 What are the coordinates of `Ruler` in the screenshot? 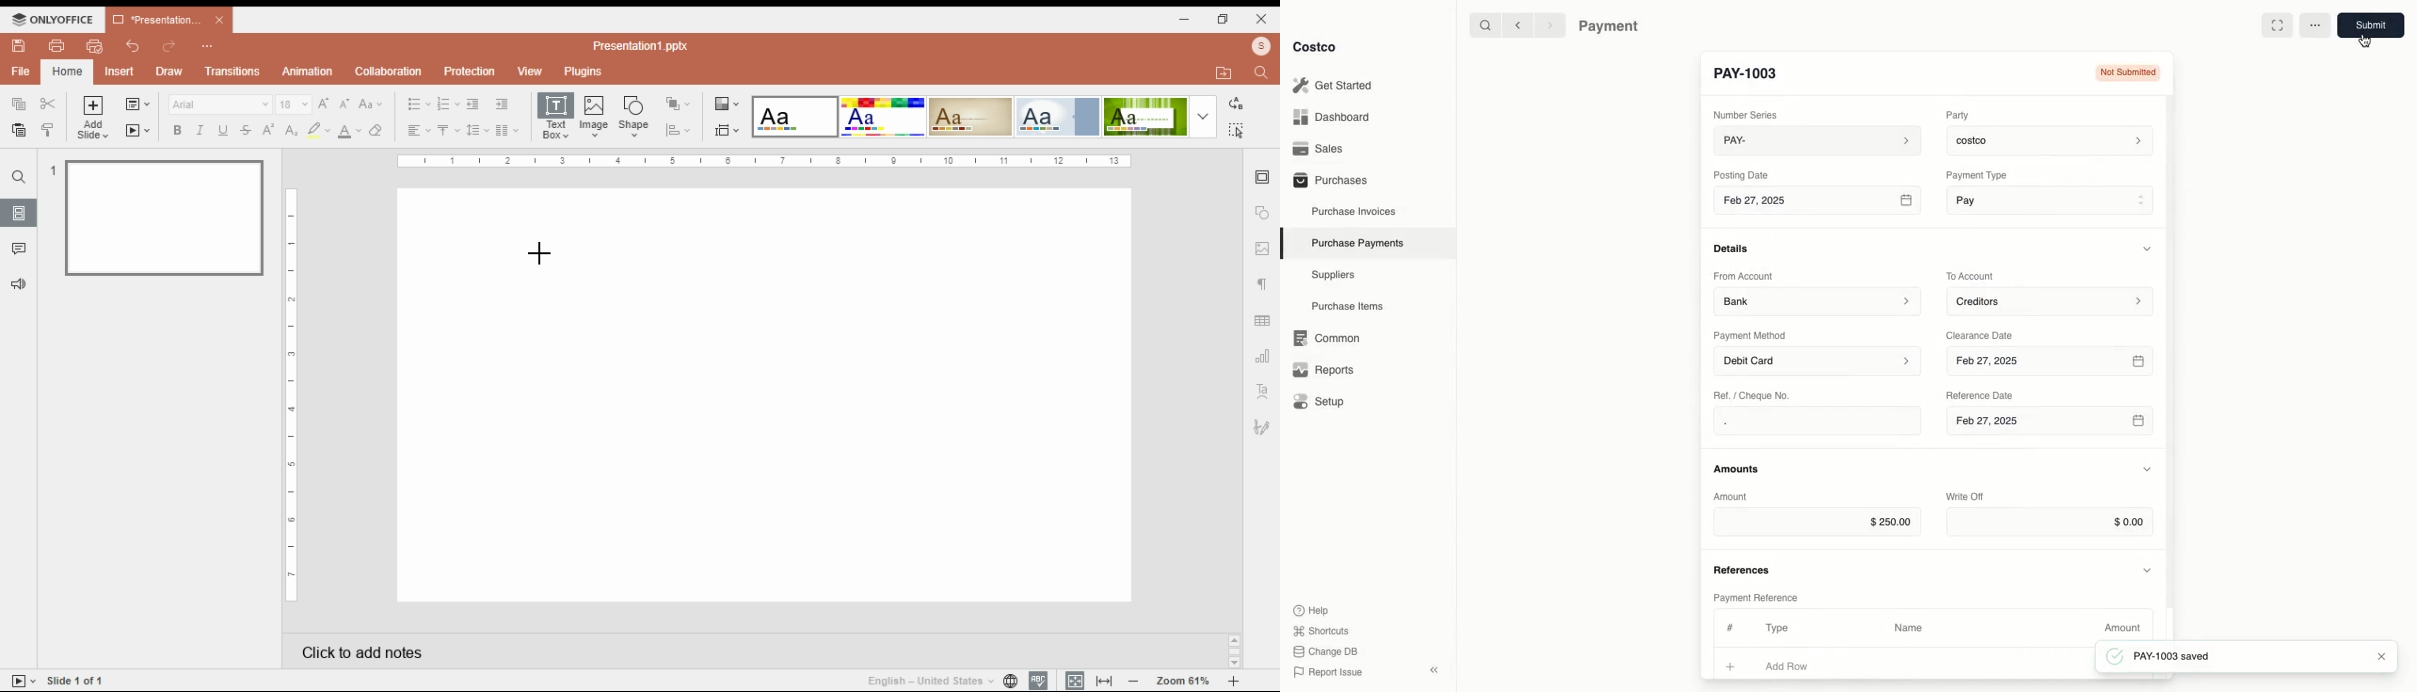 It's located at (763, 162).